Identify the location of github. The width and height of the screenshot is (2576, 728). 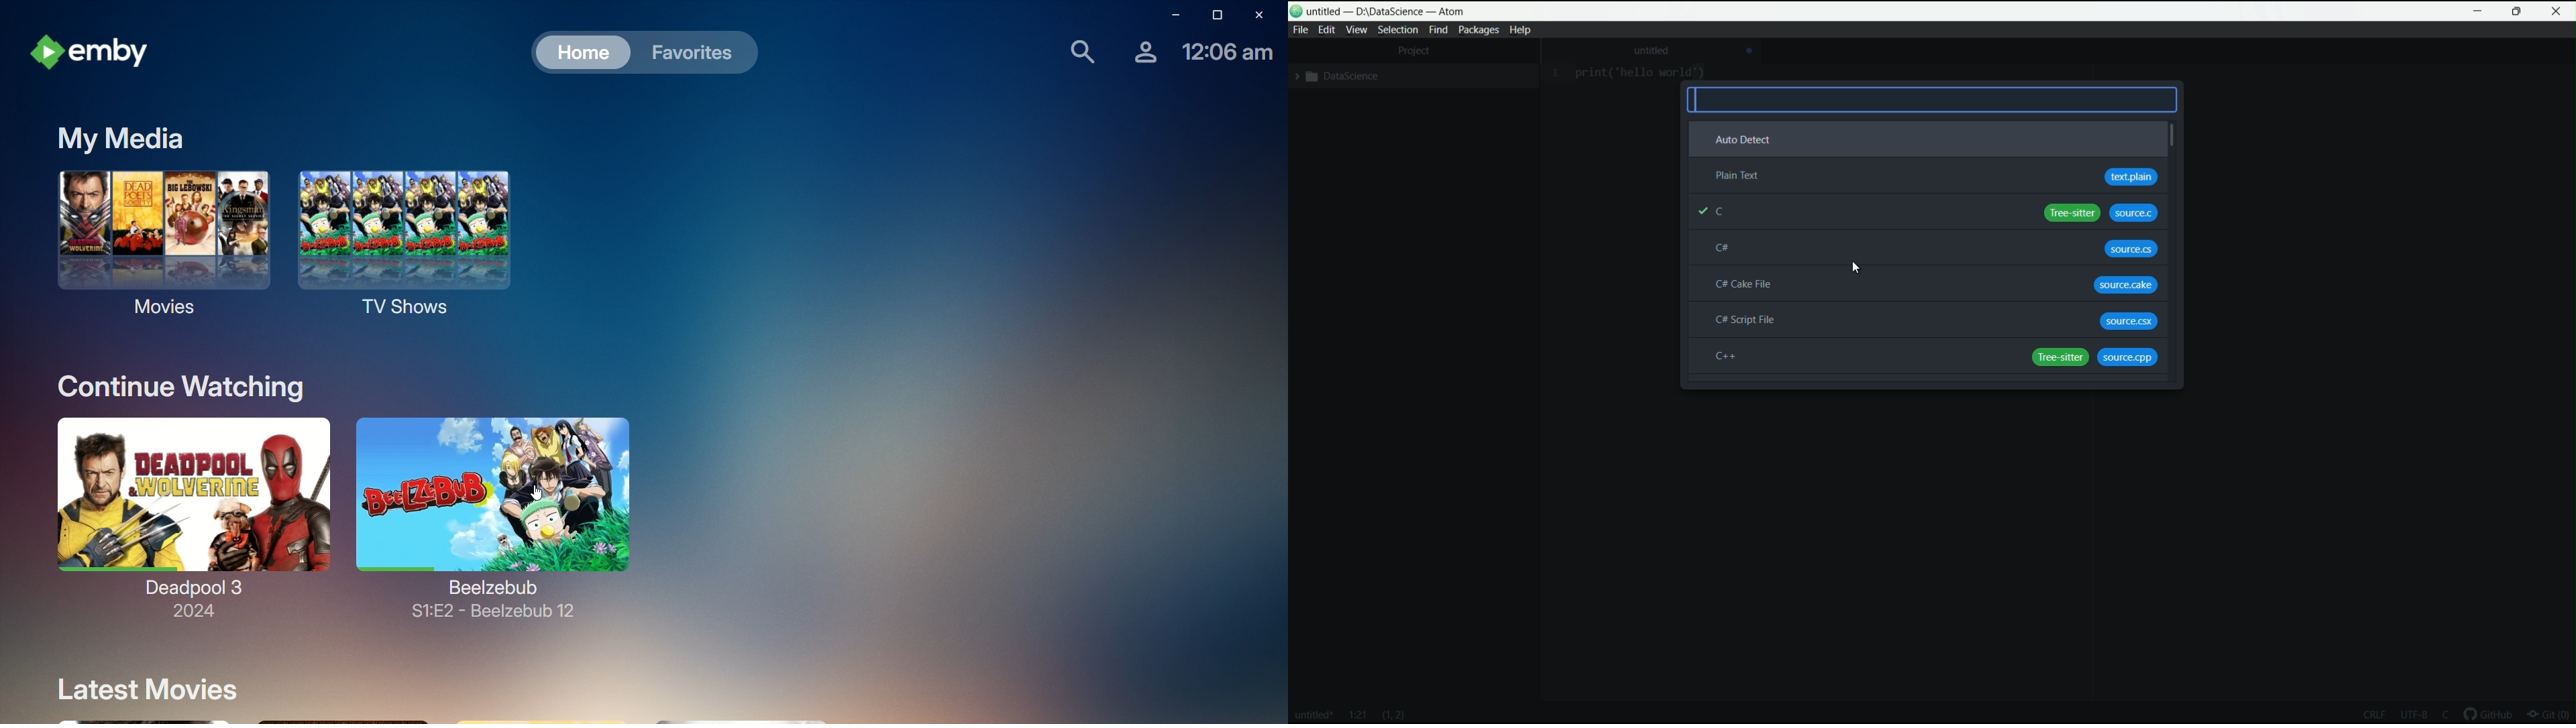
(2490, 715).